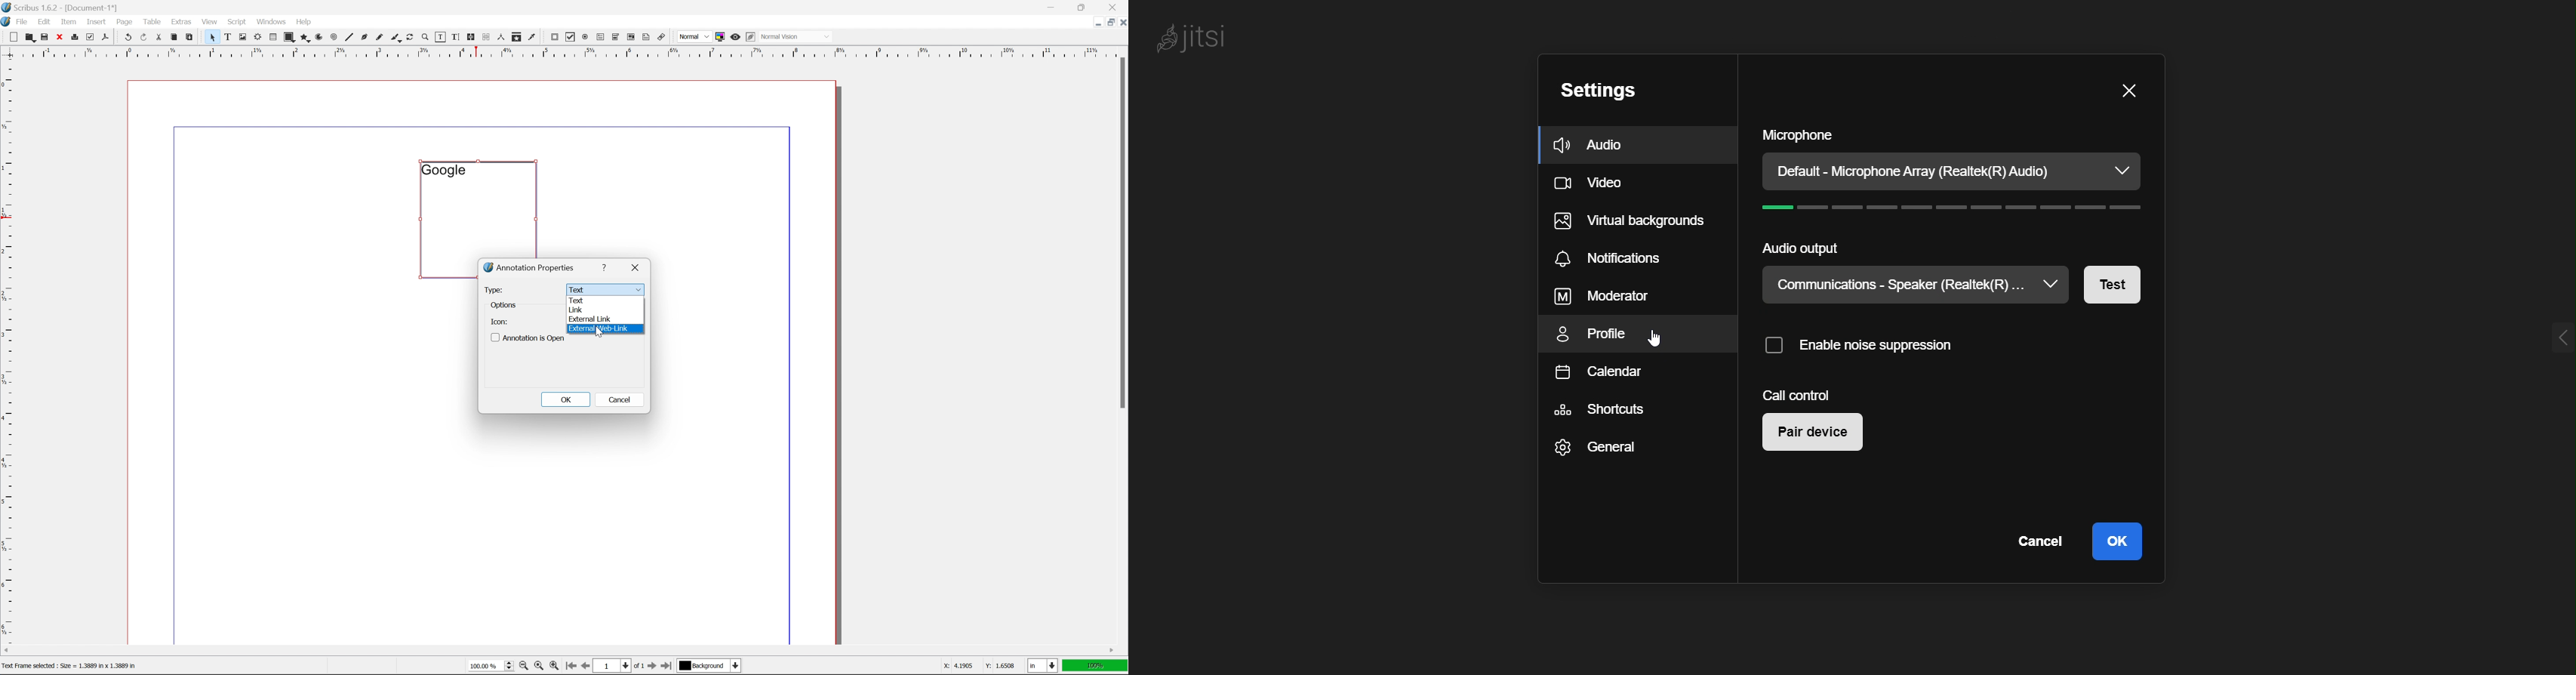  I want to click on paste, so click(190, 37).